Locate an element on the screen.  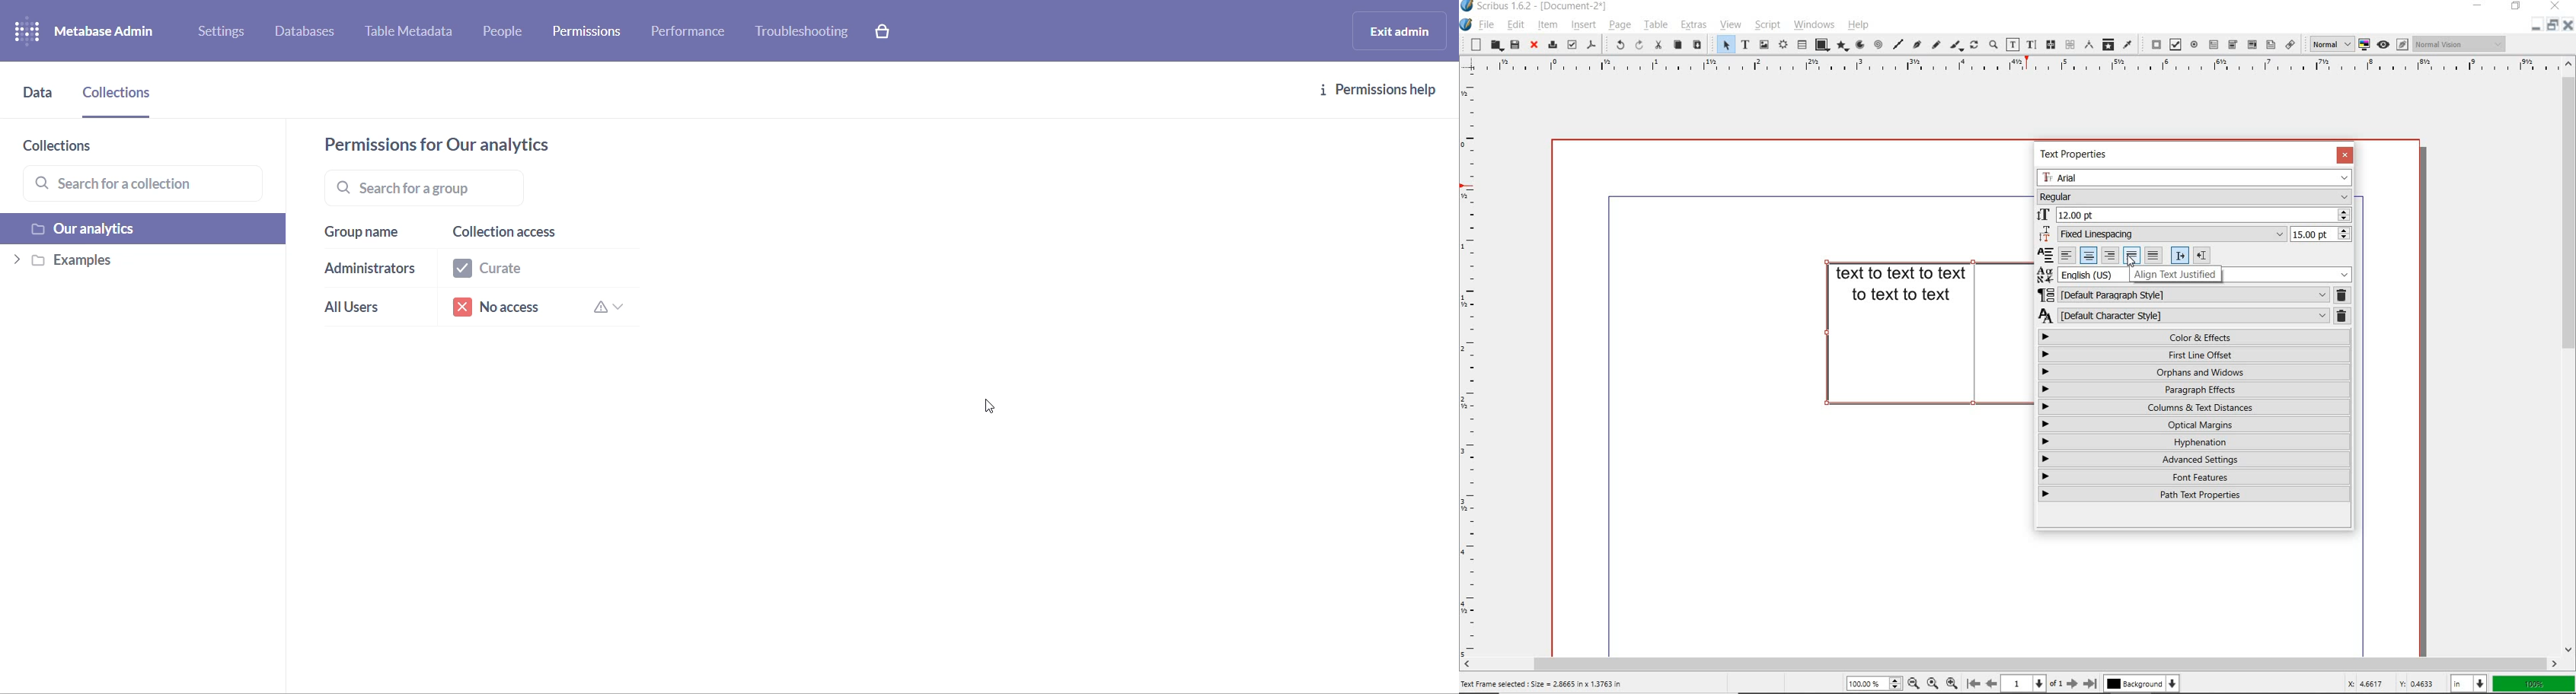
render frame is located at coordinates (1782, 44).